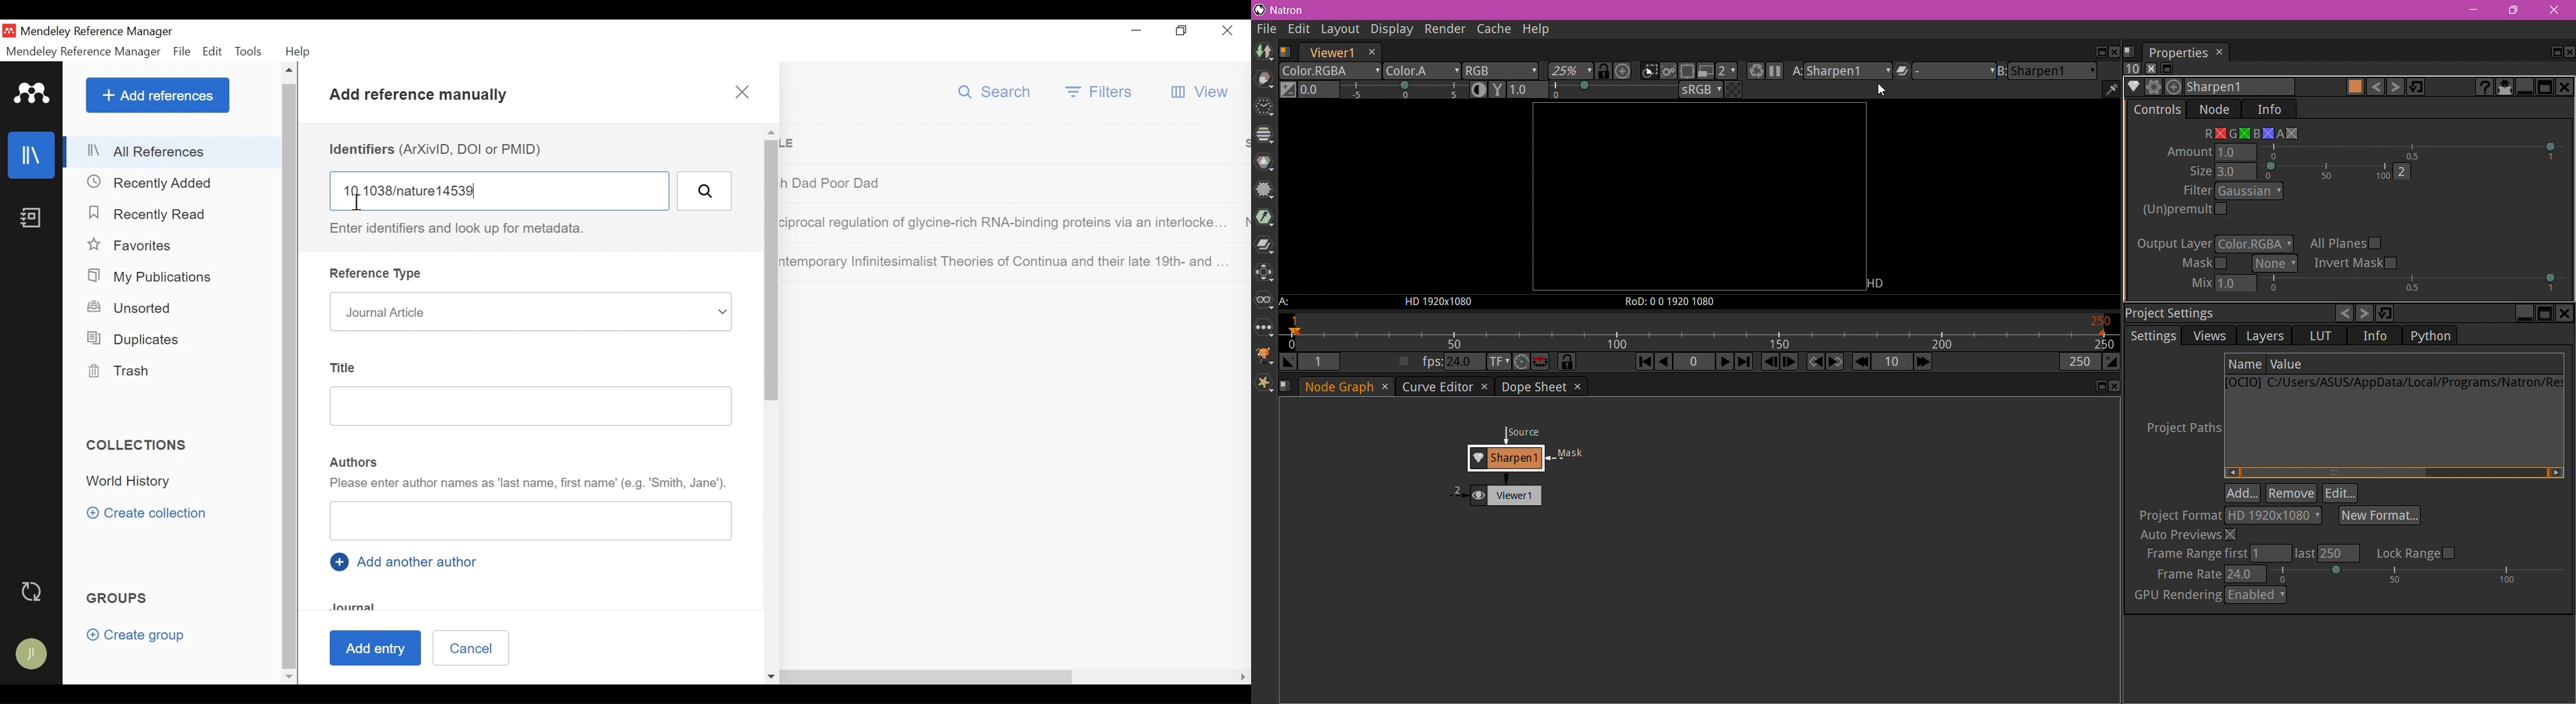 This screenshot has width=2576, height=728. Describe the element at coordinates (1182, 32) in the screenshot. I see `Restore` at that location.